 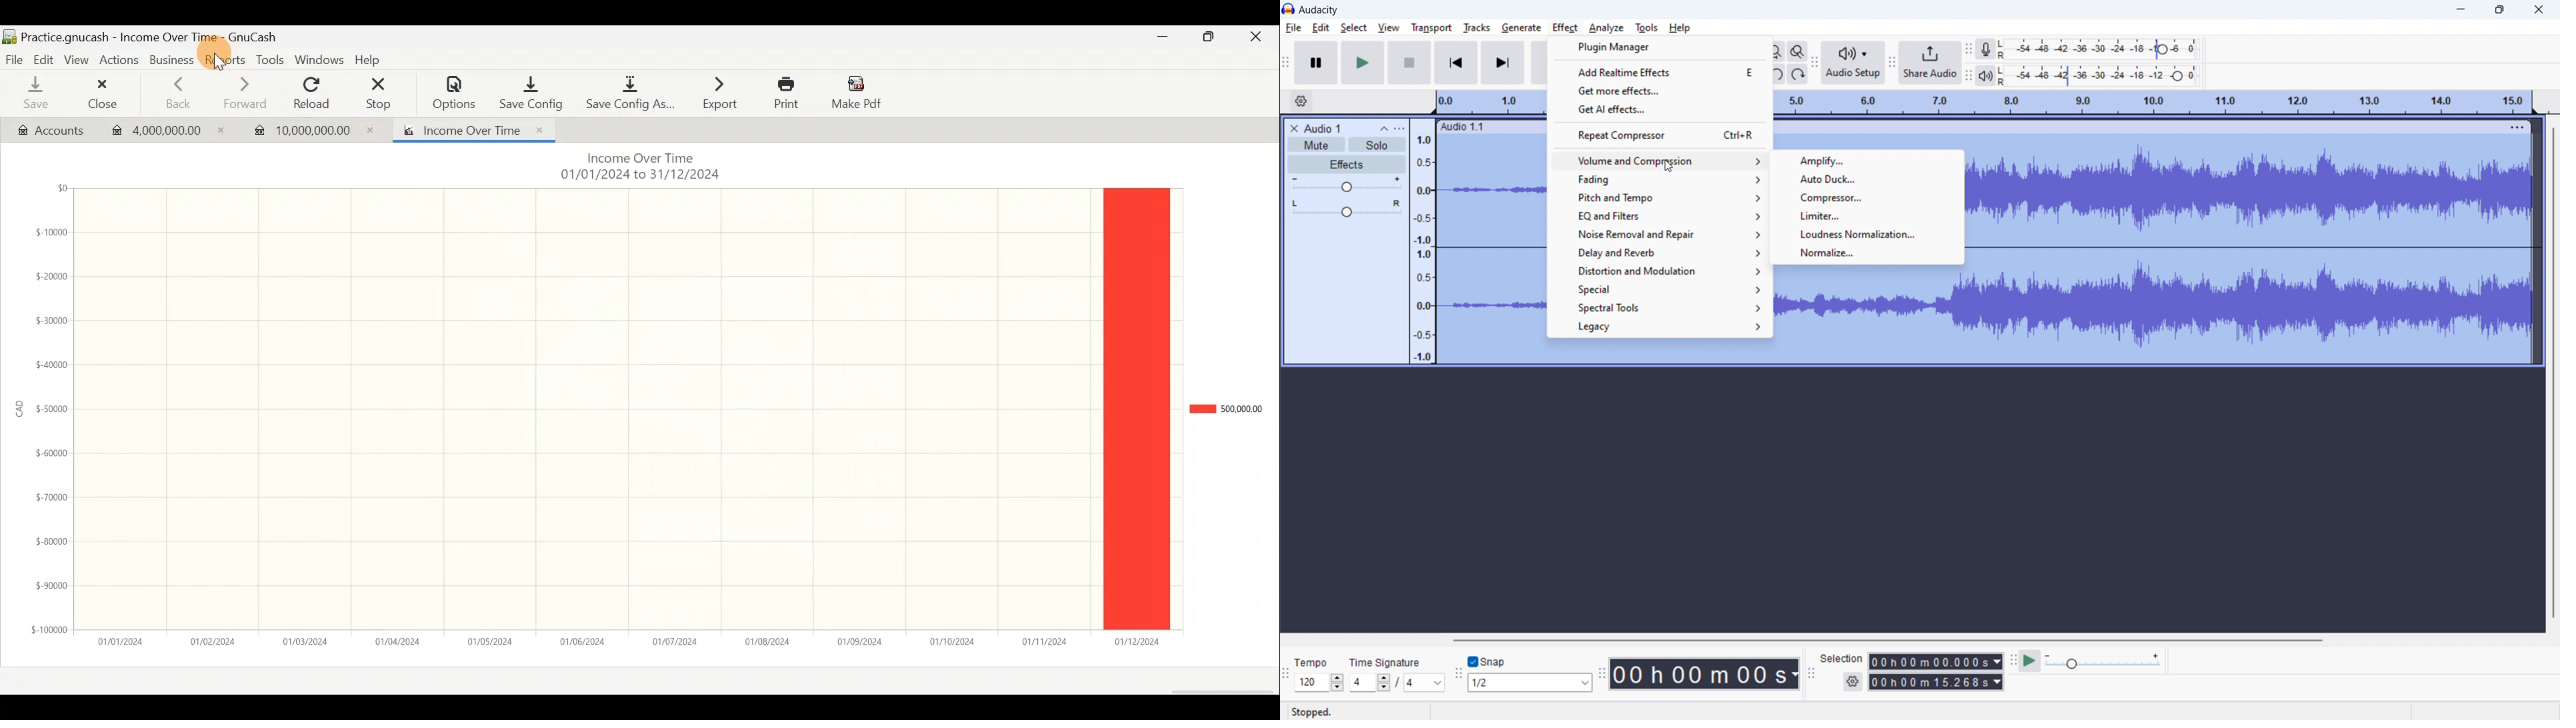 I want to click on horizontal scrollbar, so click(x=1886, y=640).